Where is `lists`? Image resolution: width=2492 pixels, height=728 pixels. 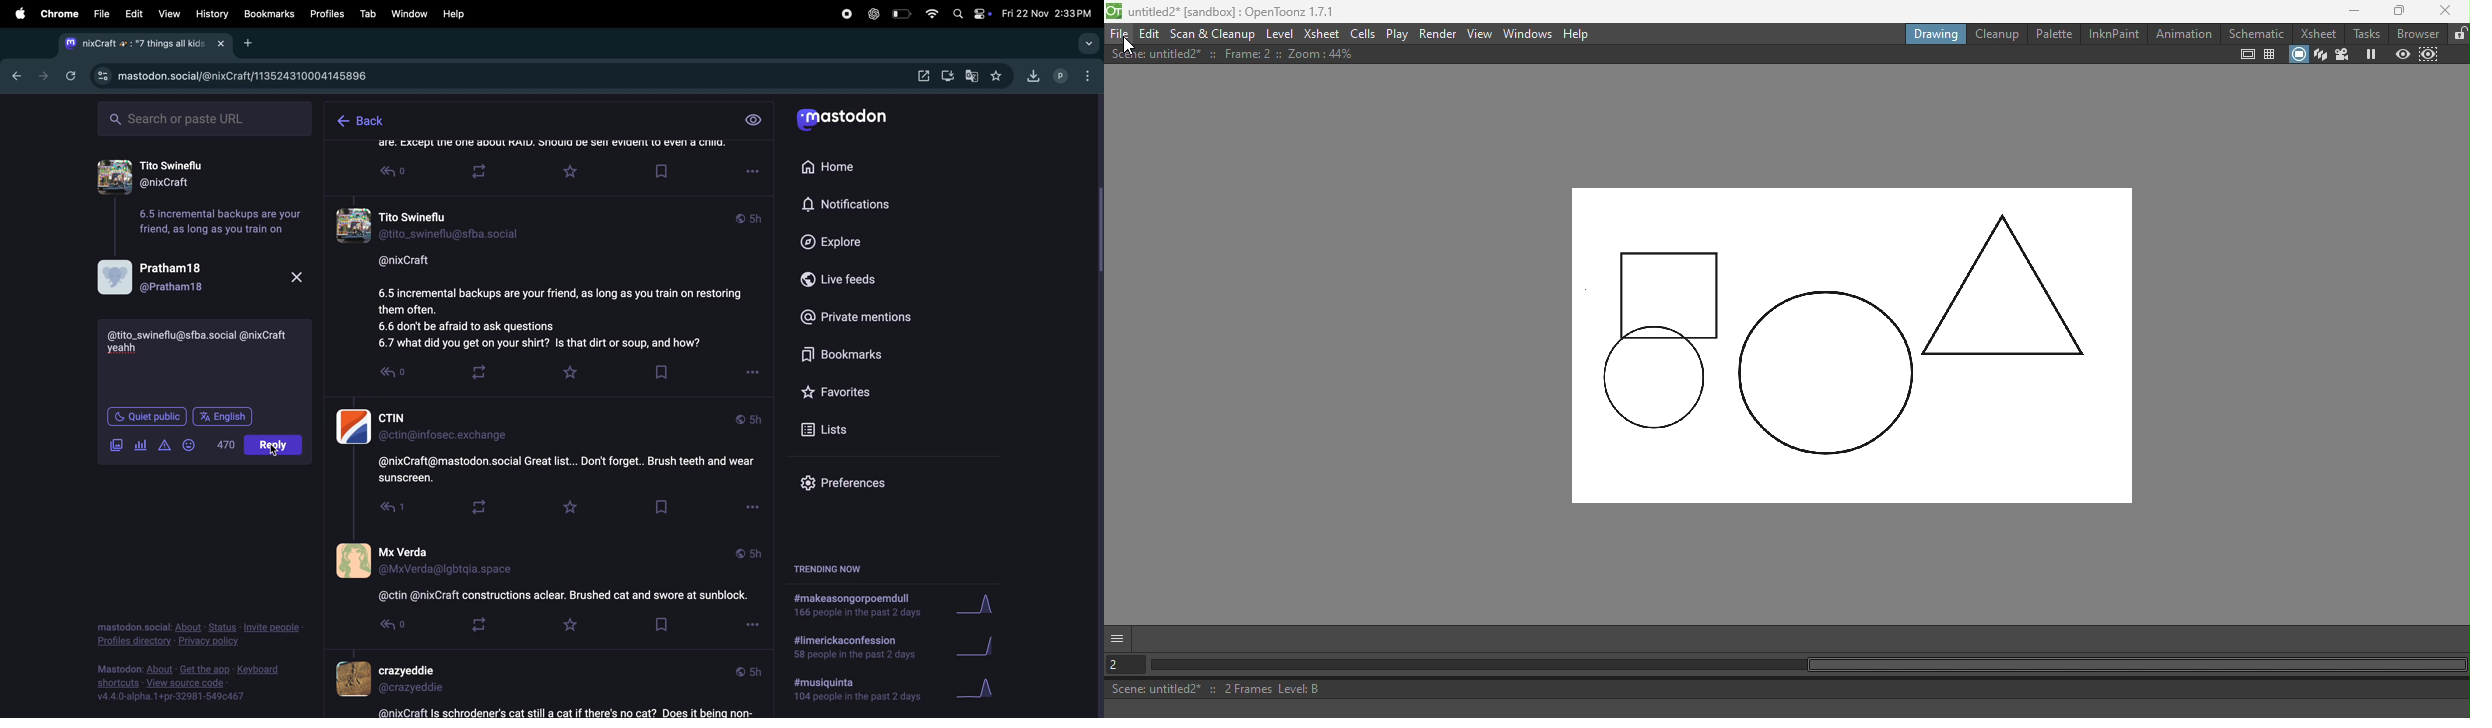
lists is located at coordinates (863, 431).